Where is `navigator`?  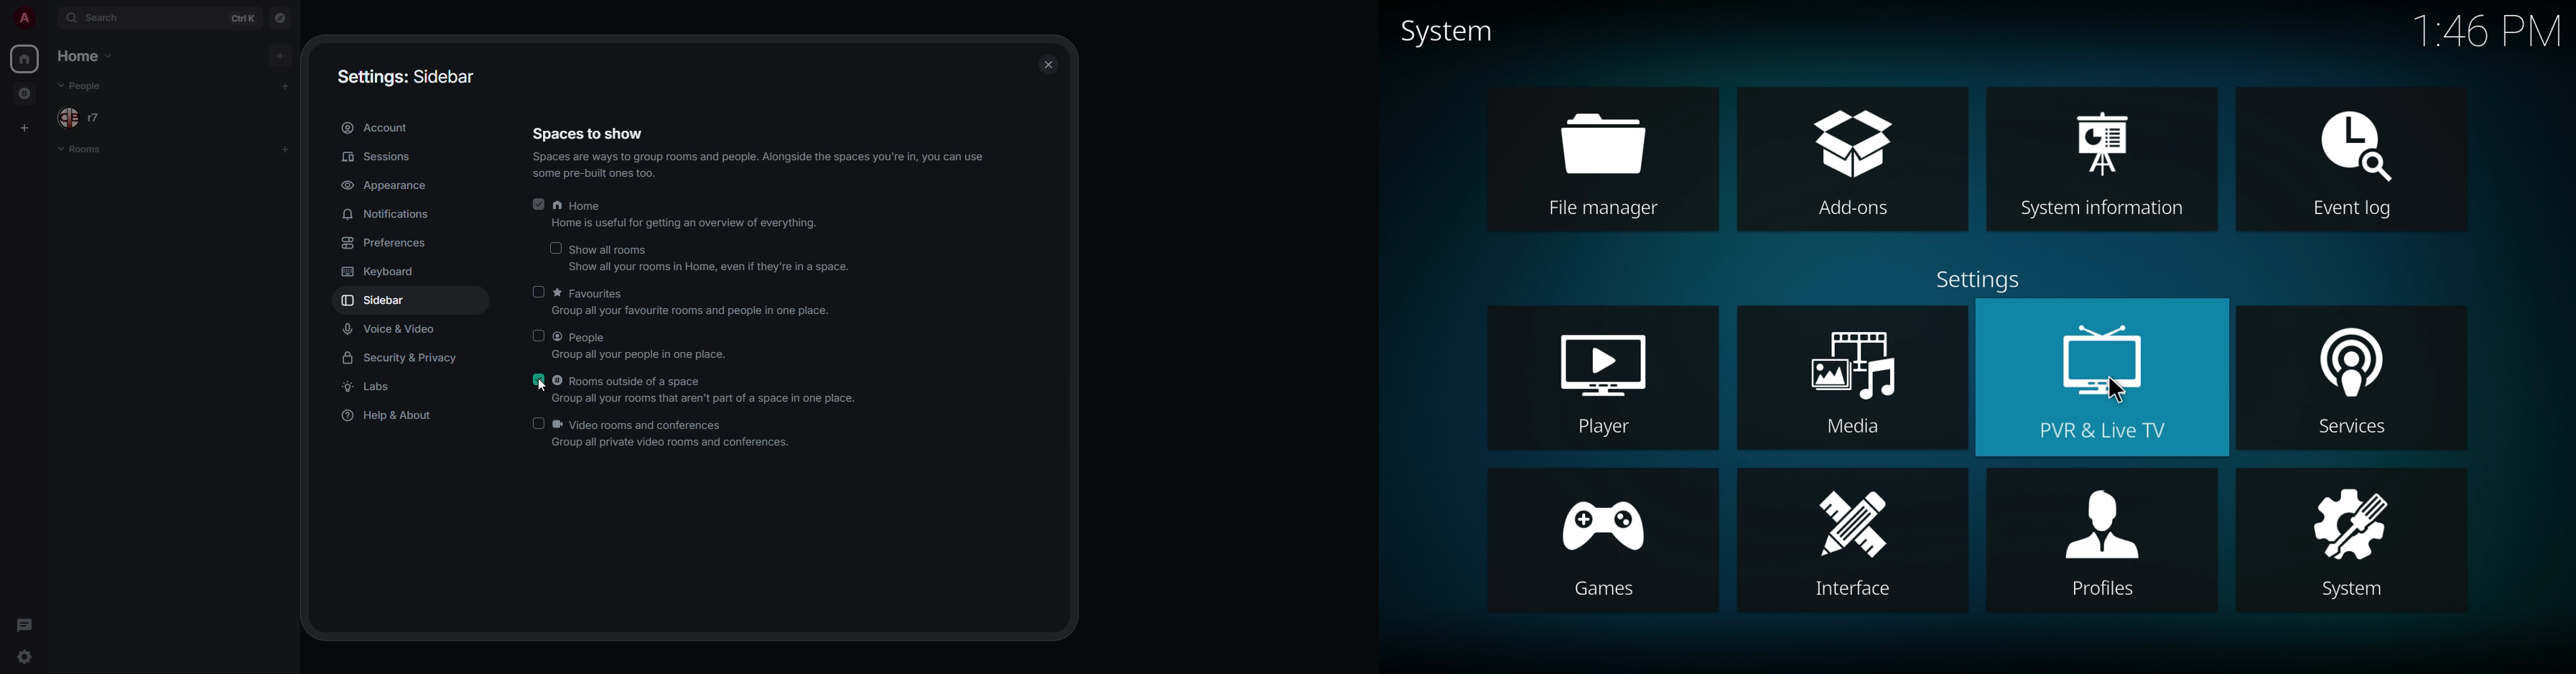 navigator is located at coordinates (282, 17).